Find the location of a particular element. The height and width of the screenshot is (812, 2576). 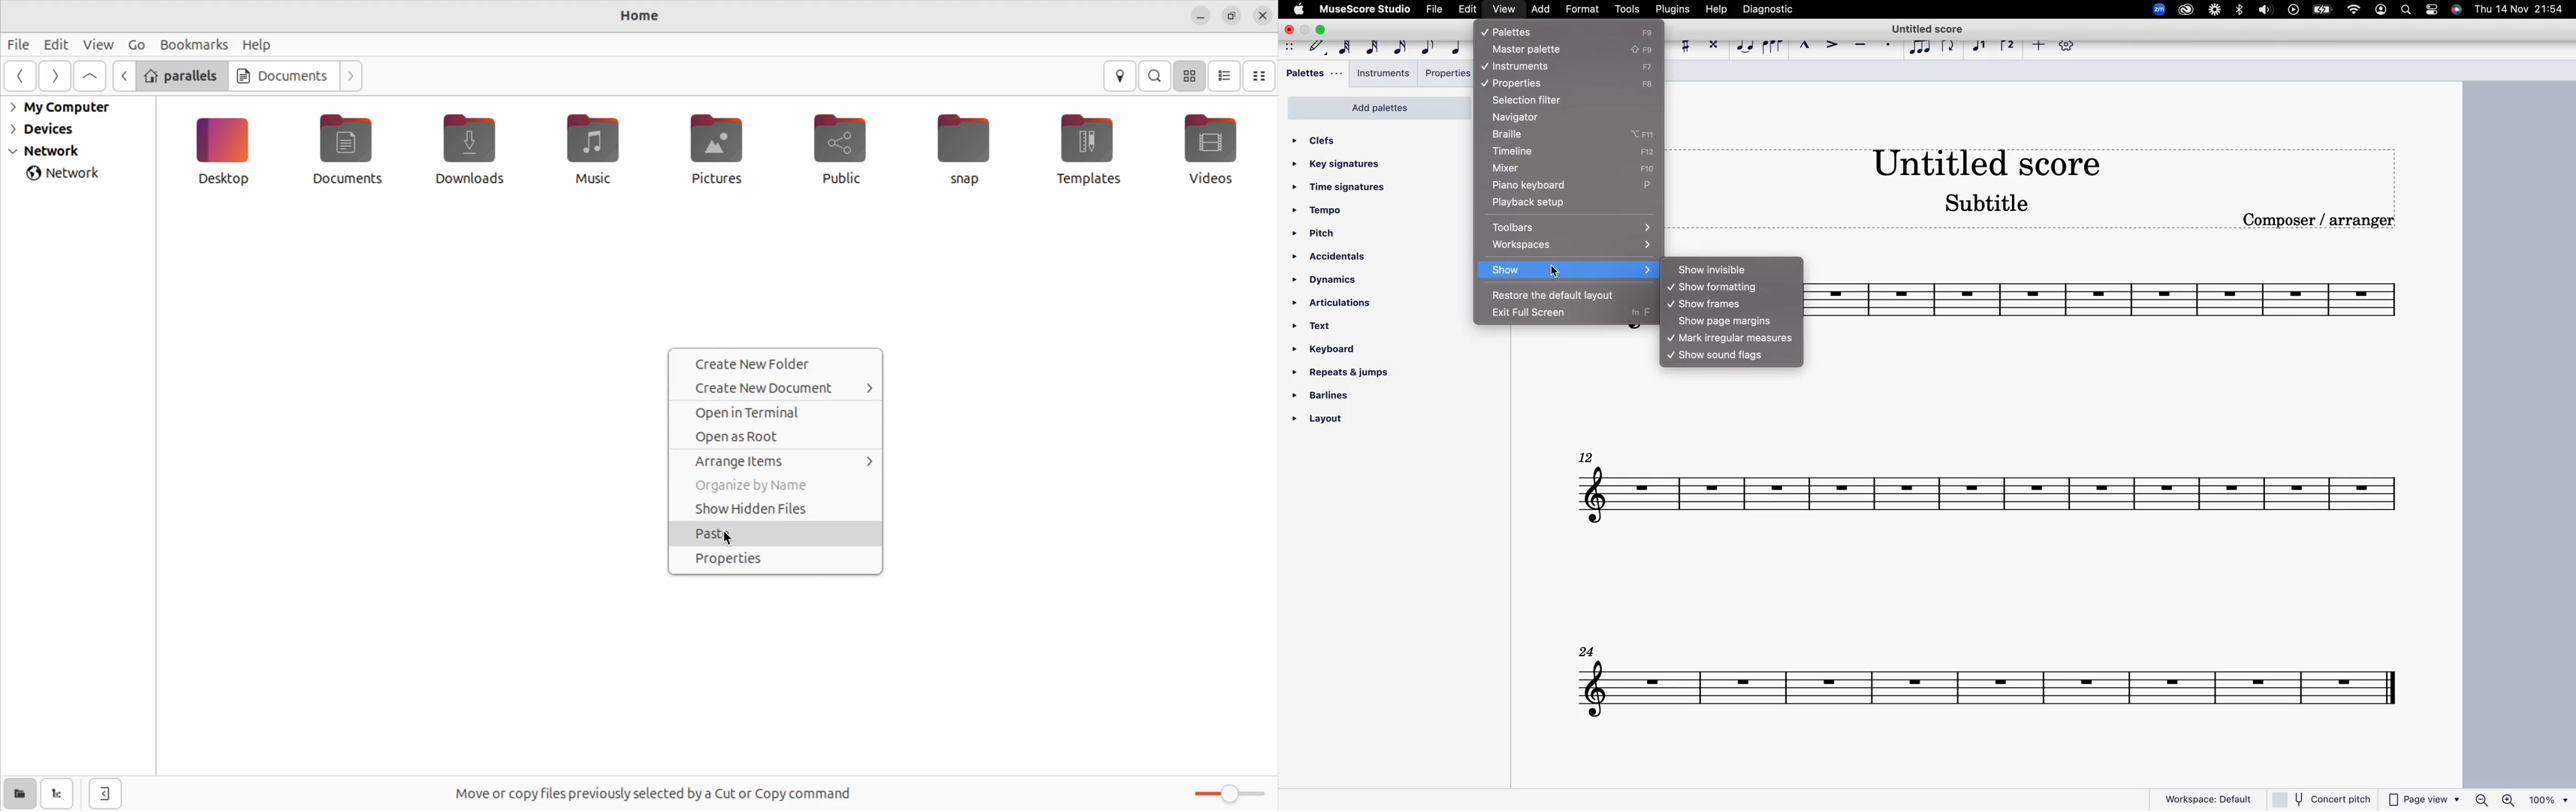

pallets is located at coordinates (1537, 32).